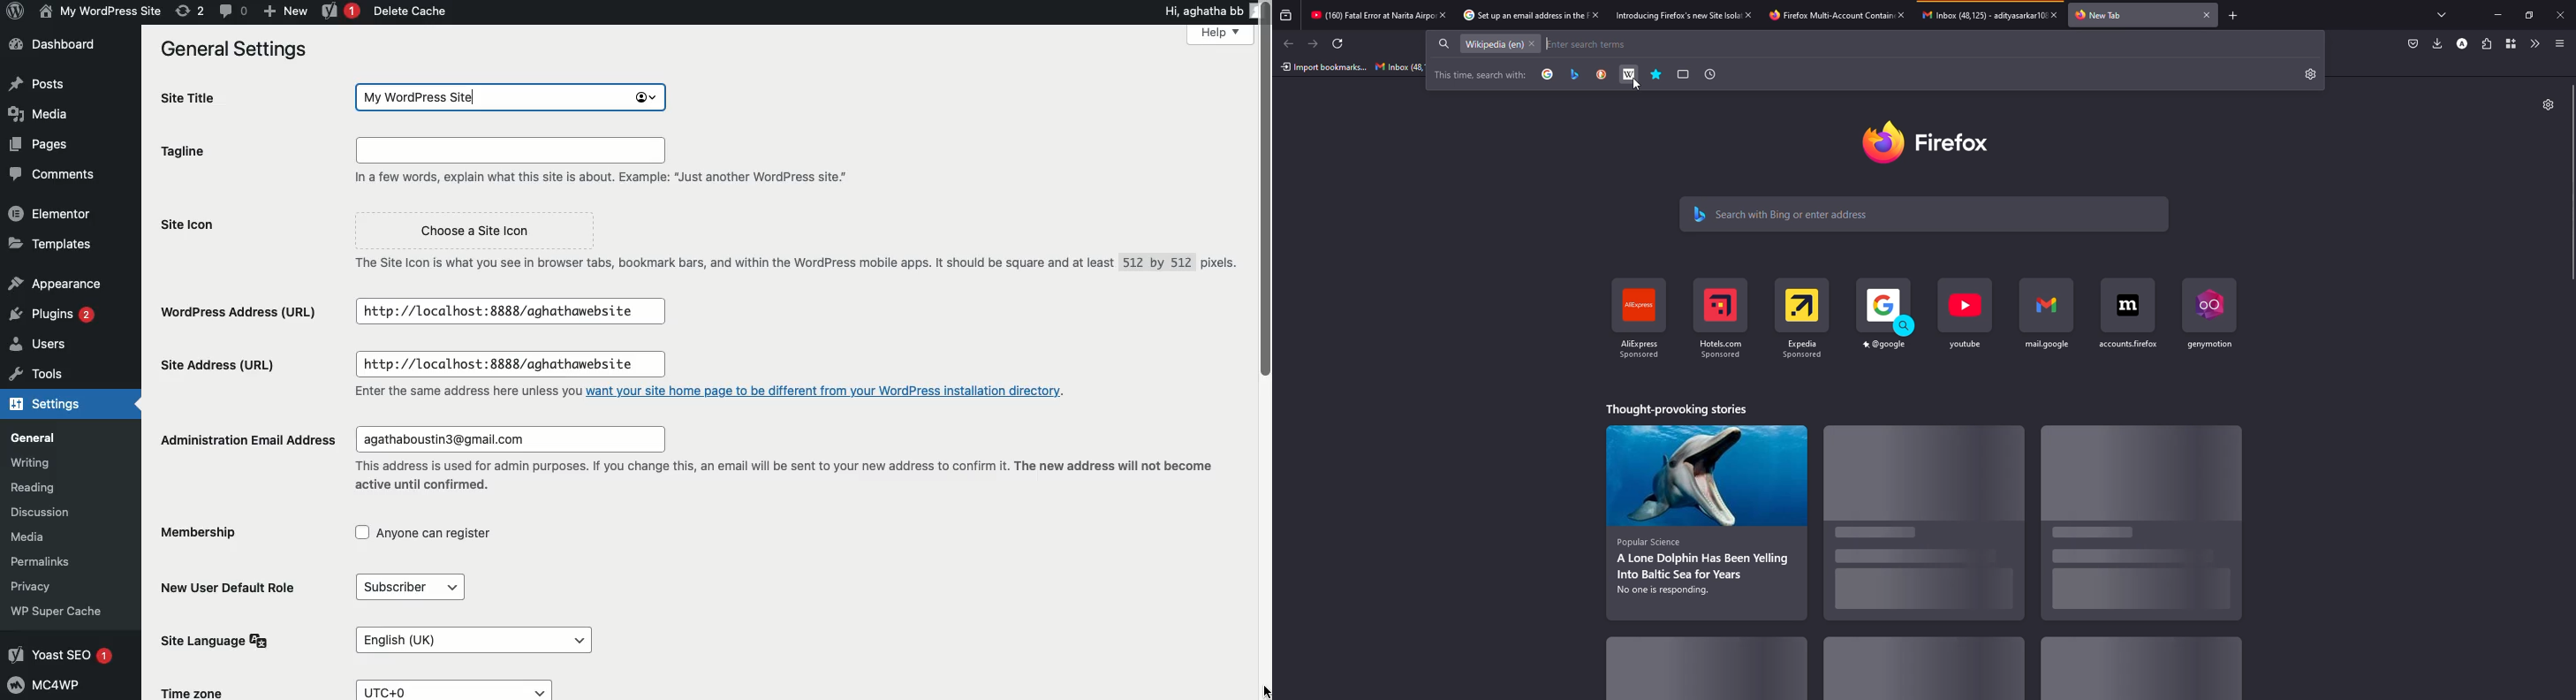 The width and height of the screenshot is (2576, 700). Describe the element at coordinates (1290, 44) in the screenshot. I see `back` at that location.